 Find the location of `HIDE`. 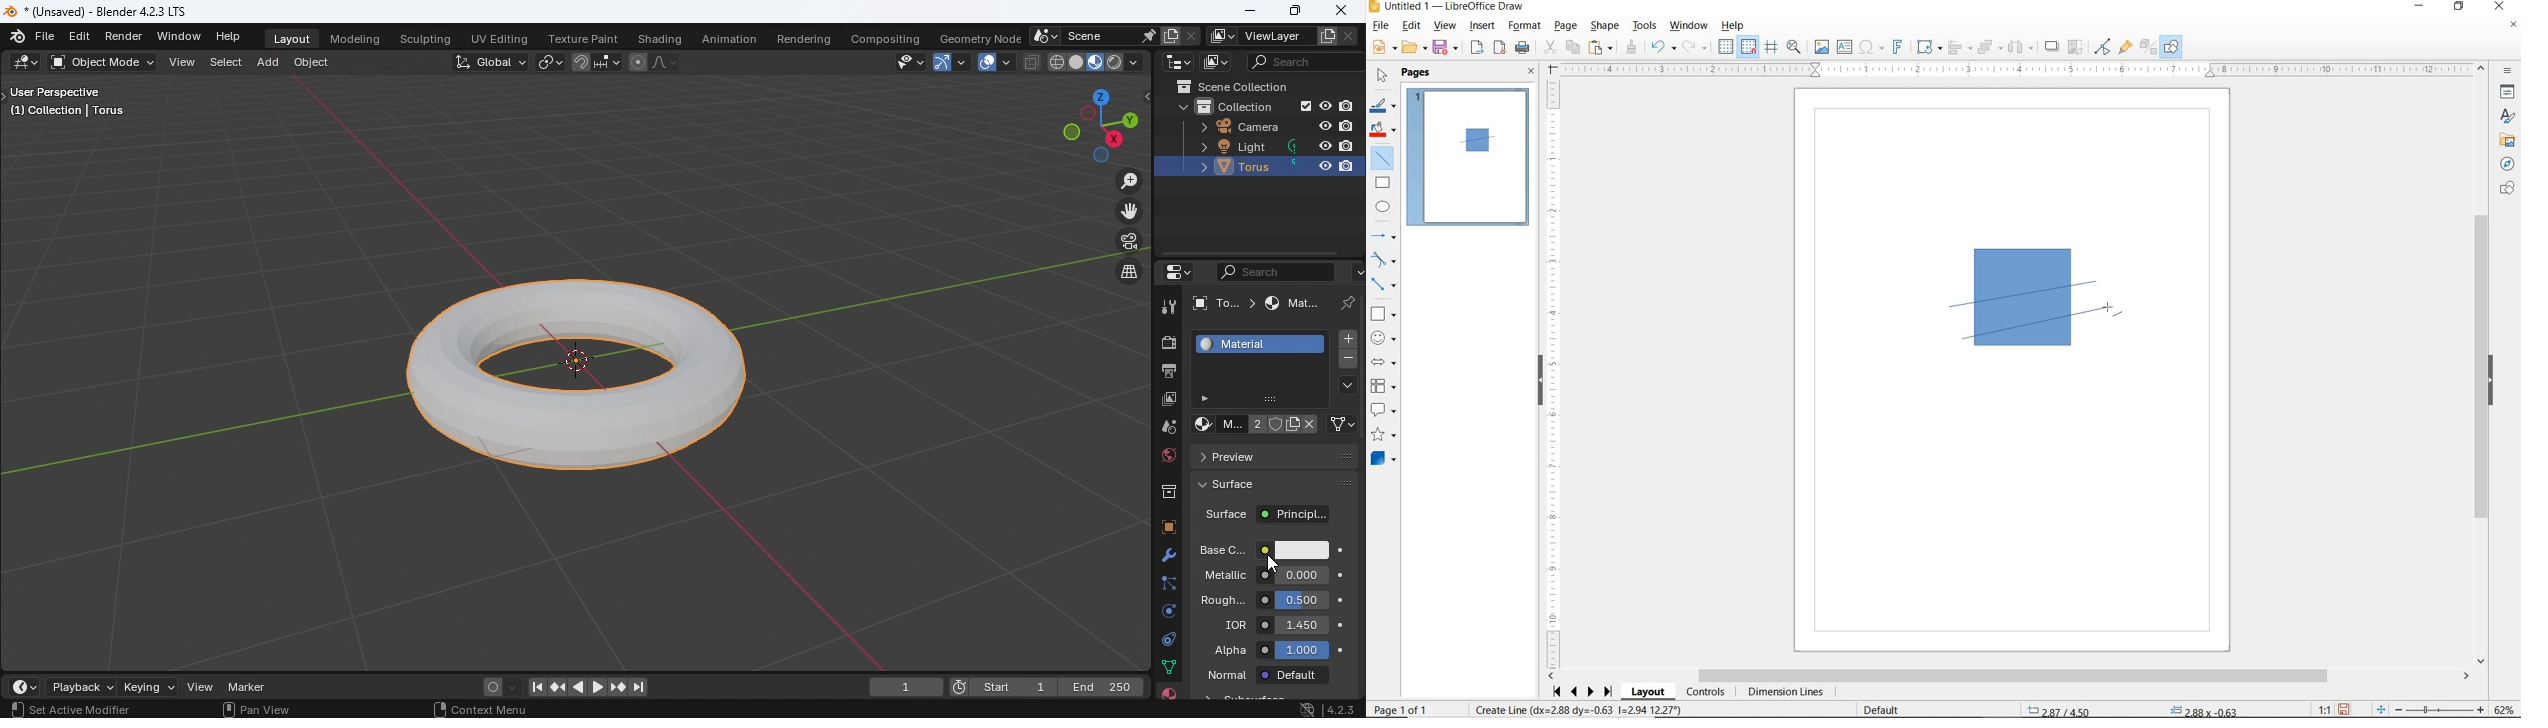

HIDE is located at coordinates (2491, 381).